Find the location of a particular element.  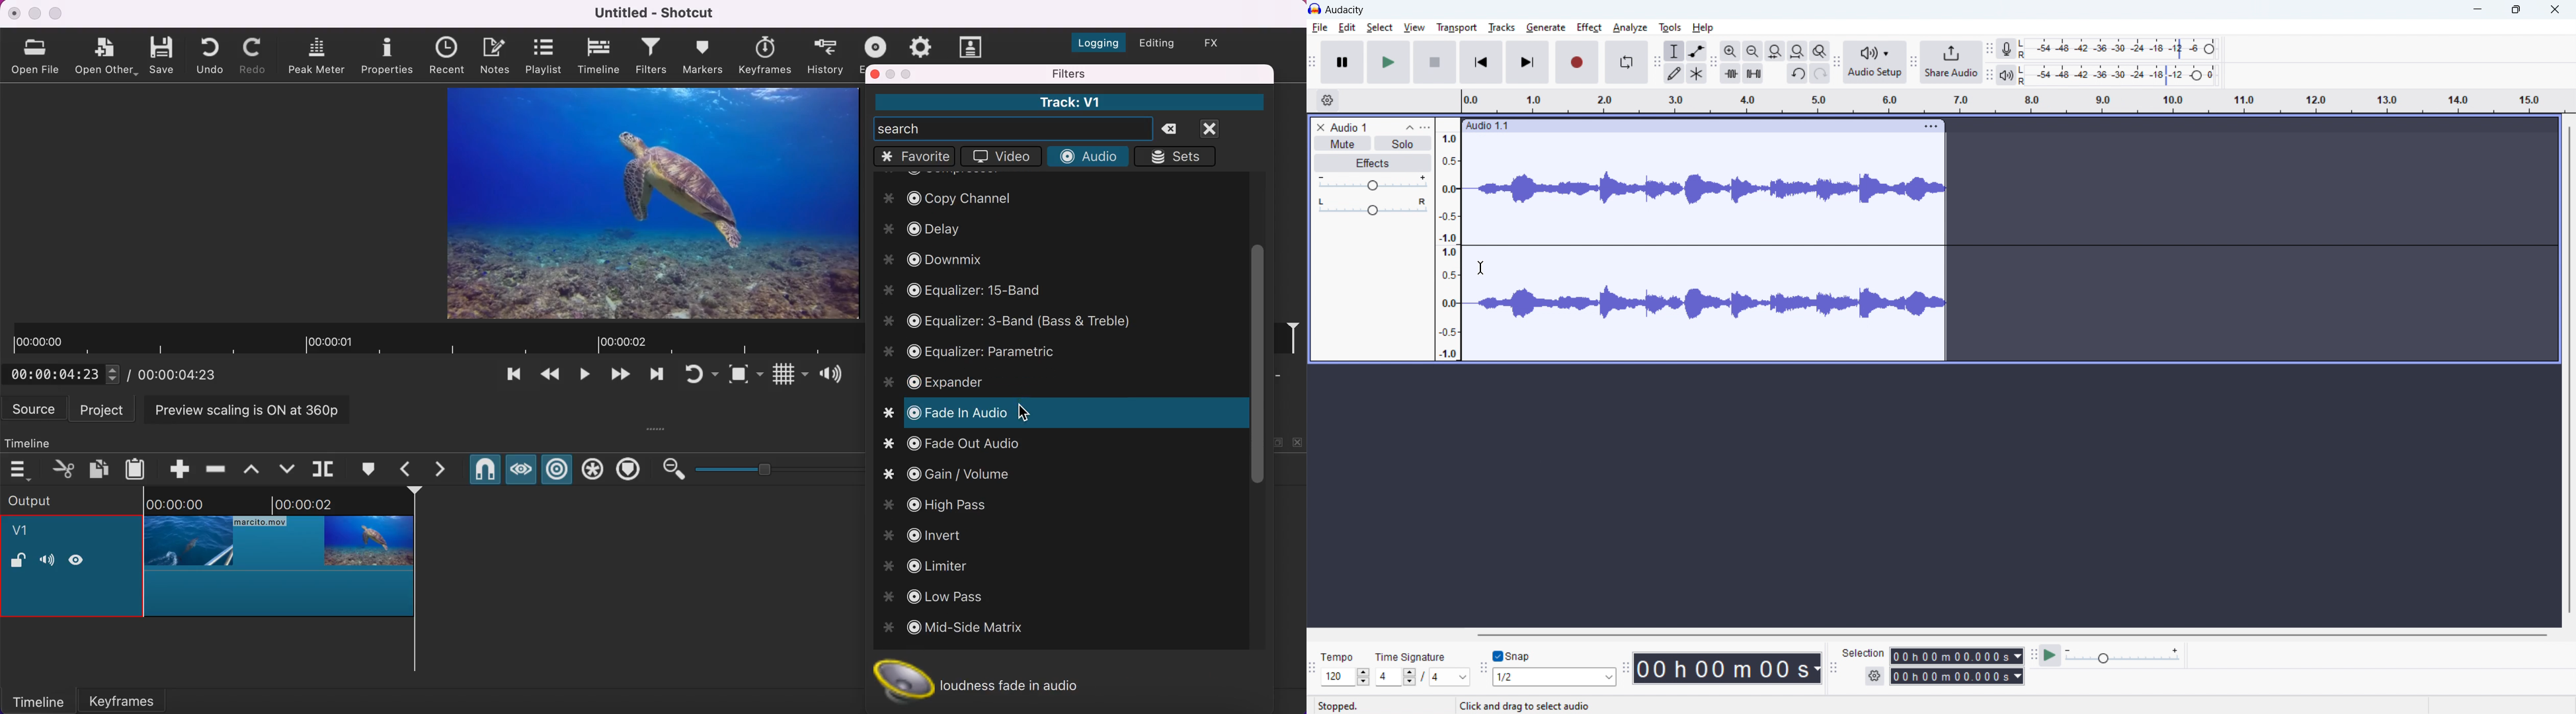

timeline is located at coordinates (38, 700).